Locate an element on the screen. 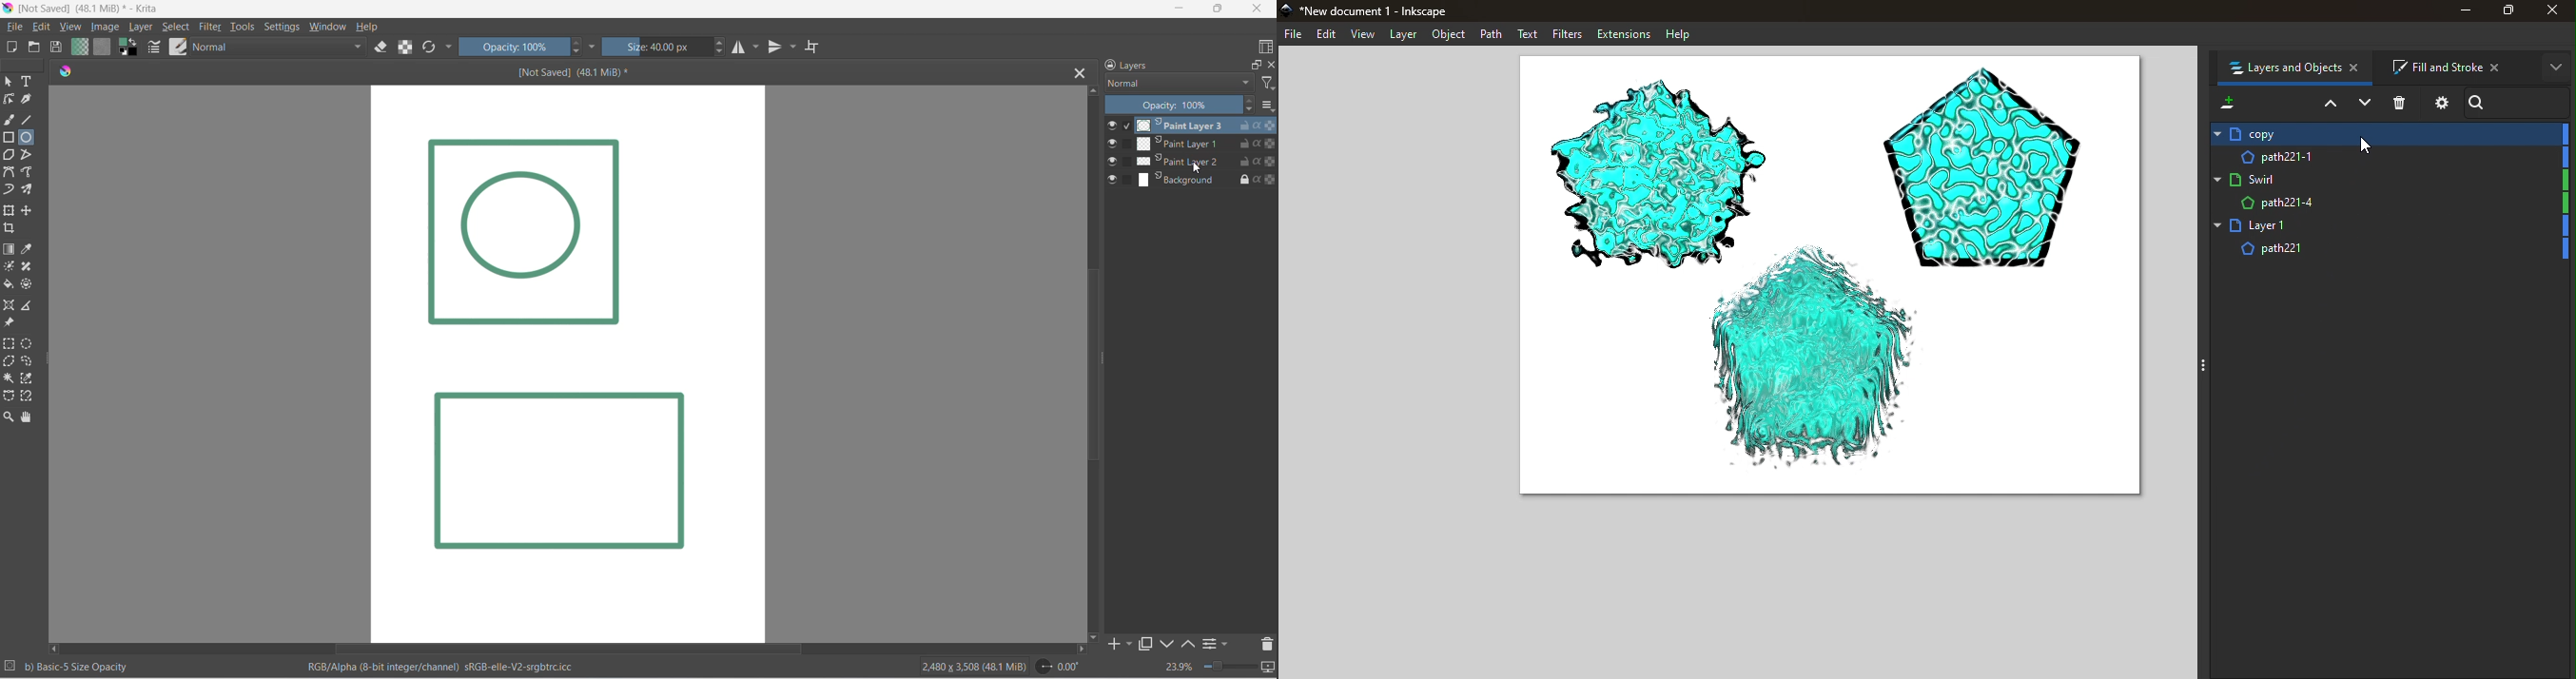 This screenshot has height=700, width=2576. Preserver alpha is located at coordinates (1265, 143).